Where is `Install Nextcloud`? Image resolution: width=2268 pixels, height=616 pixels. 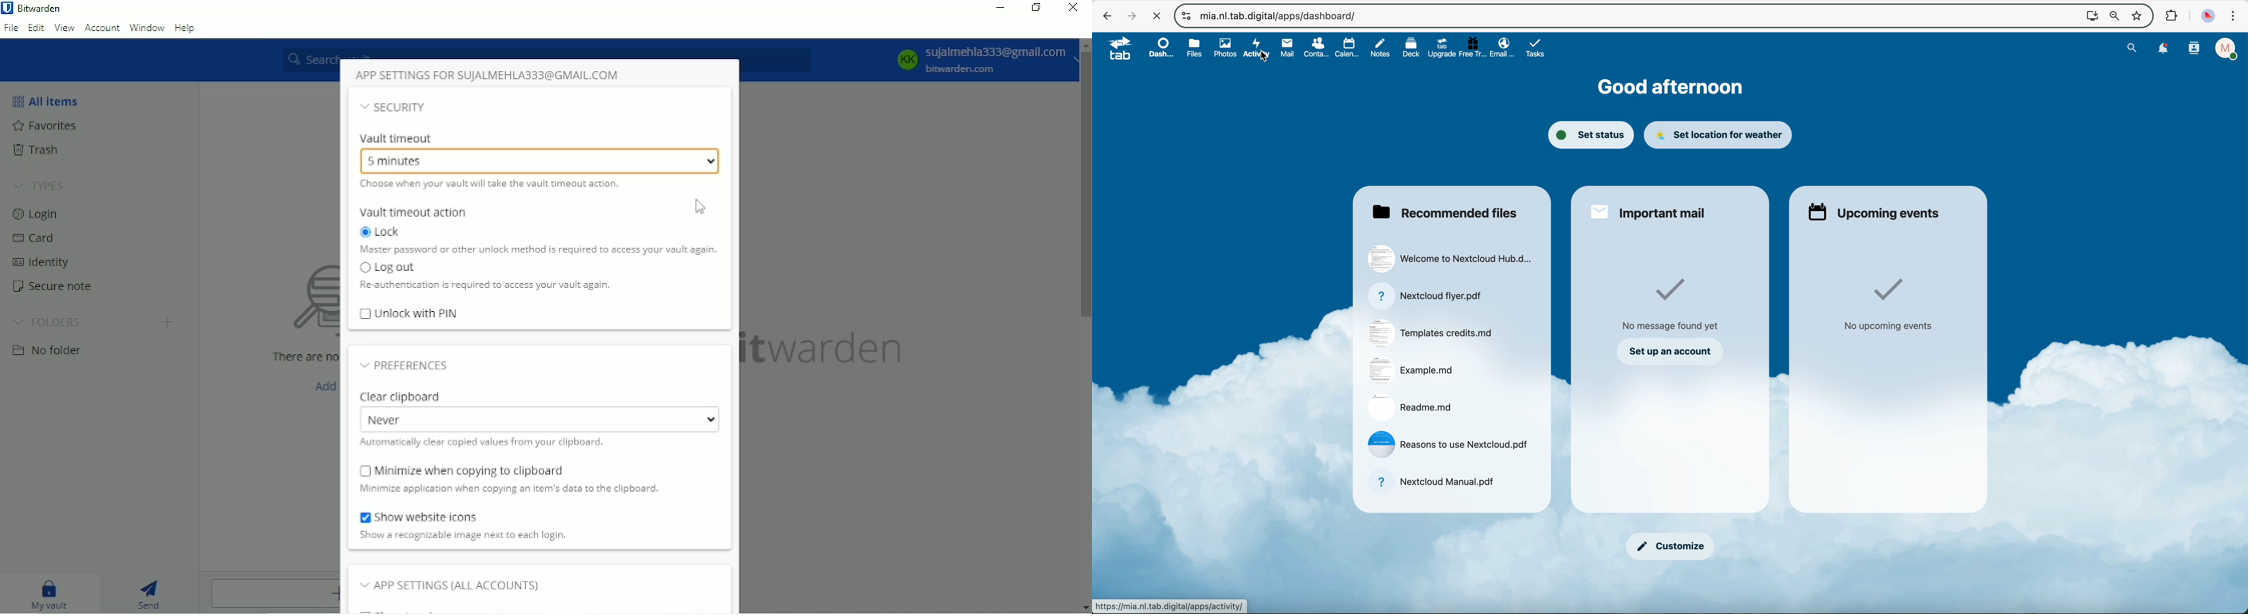
Install Nextcloud is located at coordinates (2091, 17).